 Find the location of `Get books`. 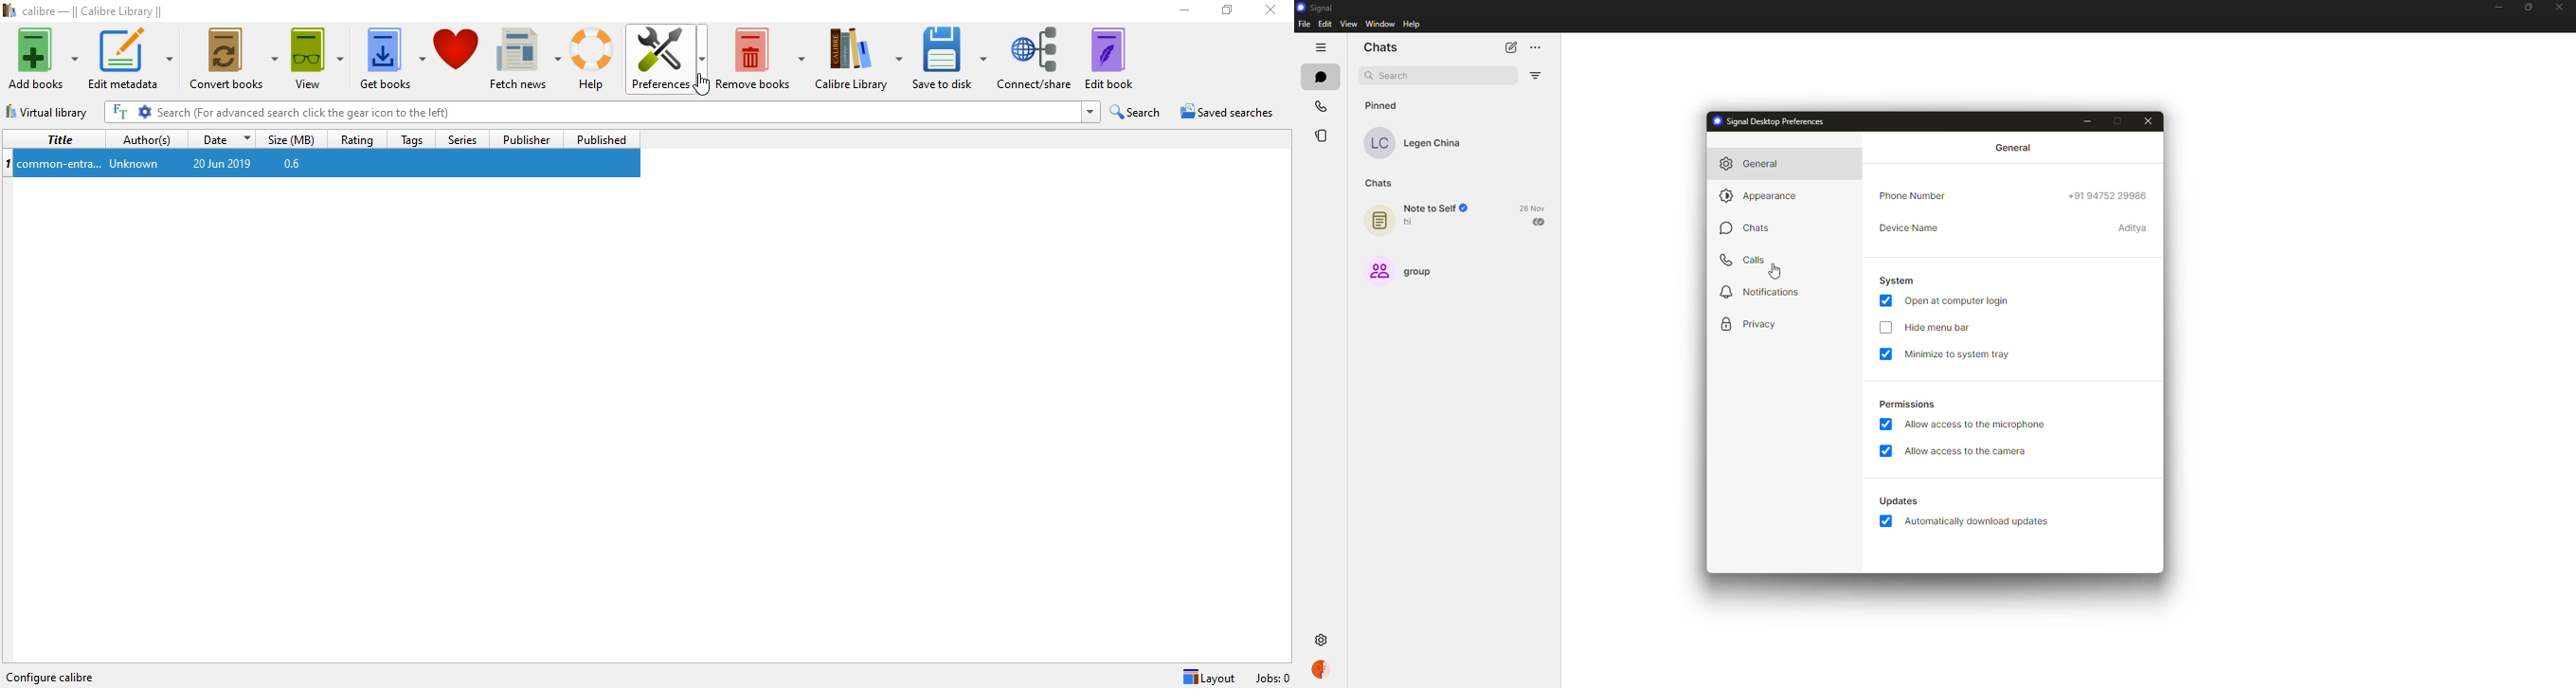

Get books is located at coordinates (390, 56).